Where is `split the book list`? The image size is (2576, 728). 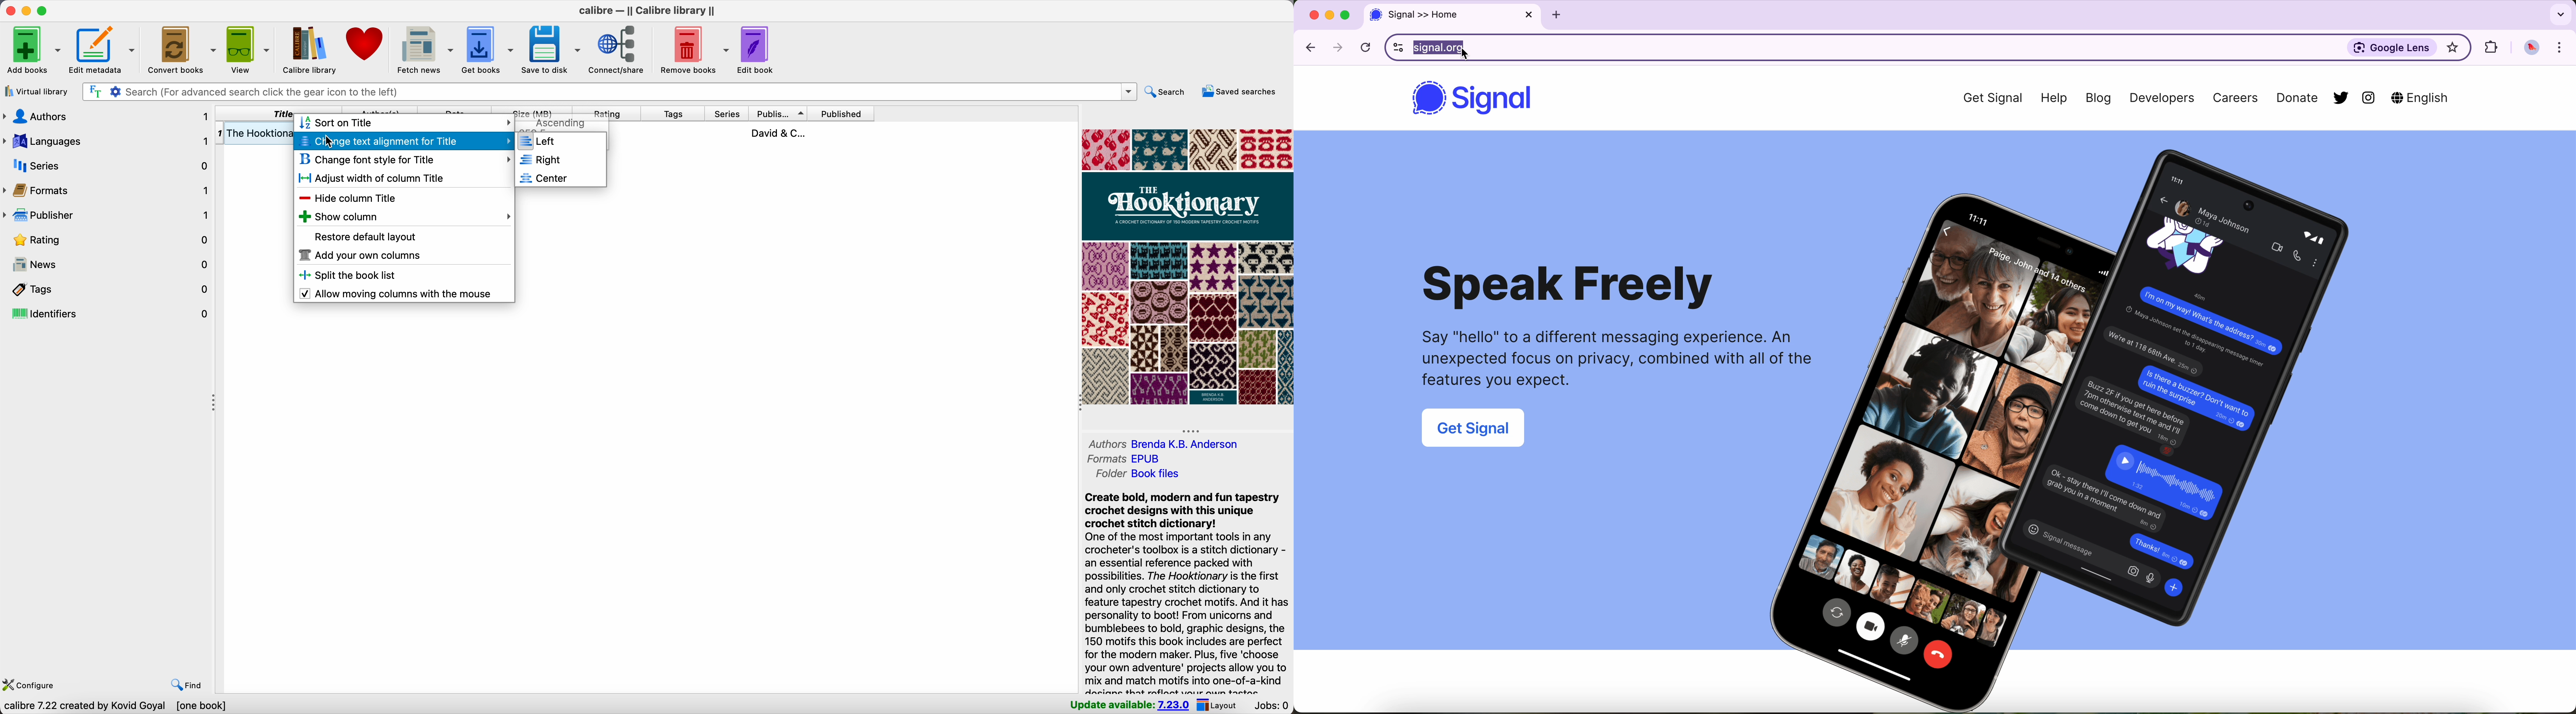
split the book list is located at coordinates (350, 276).